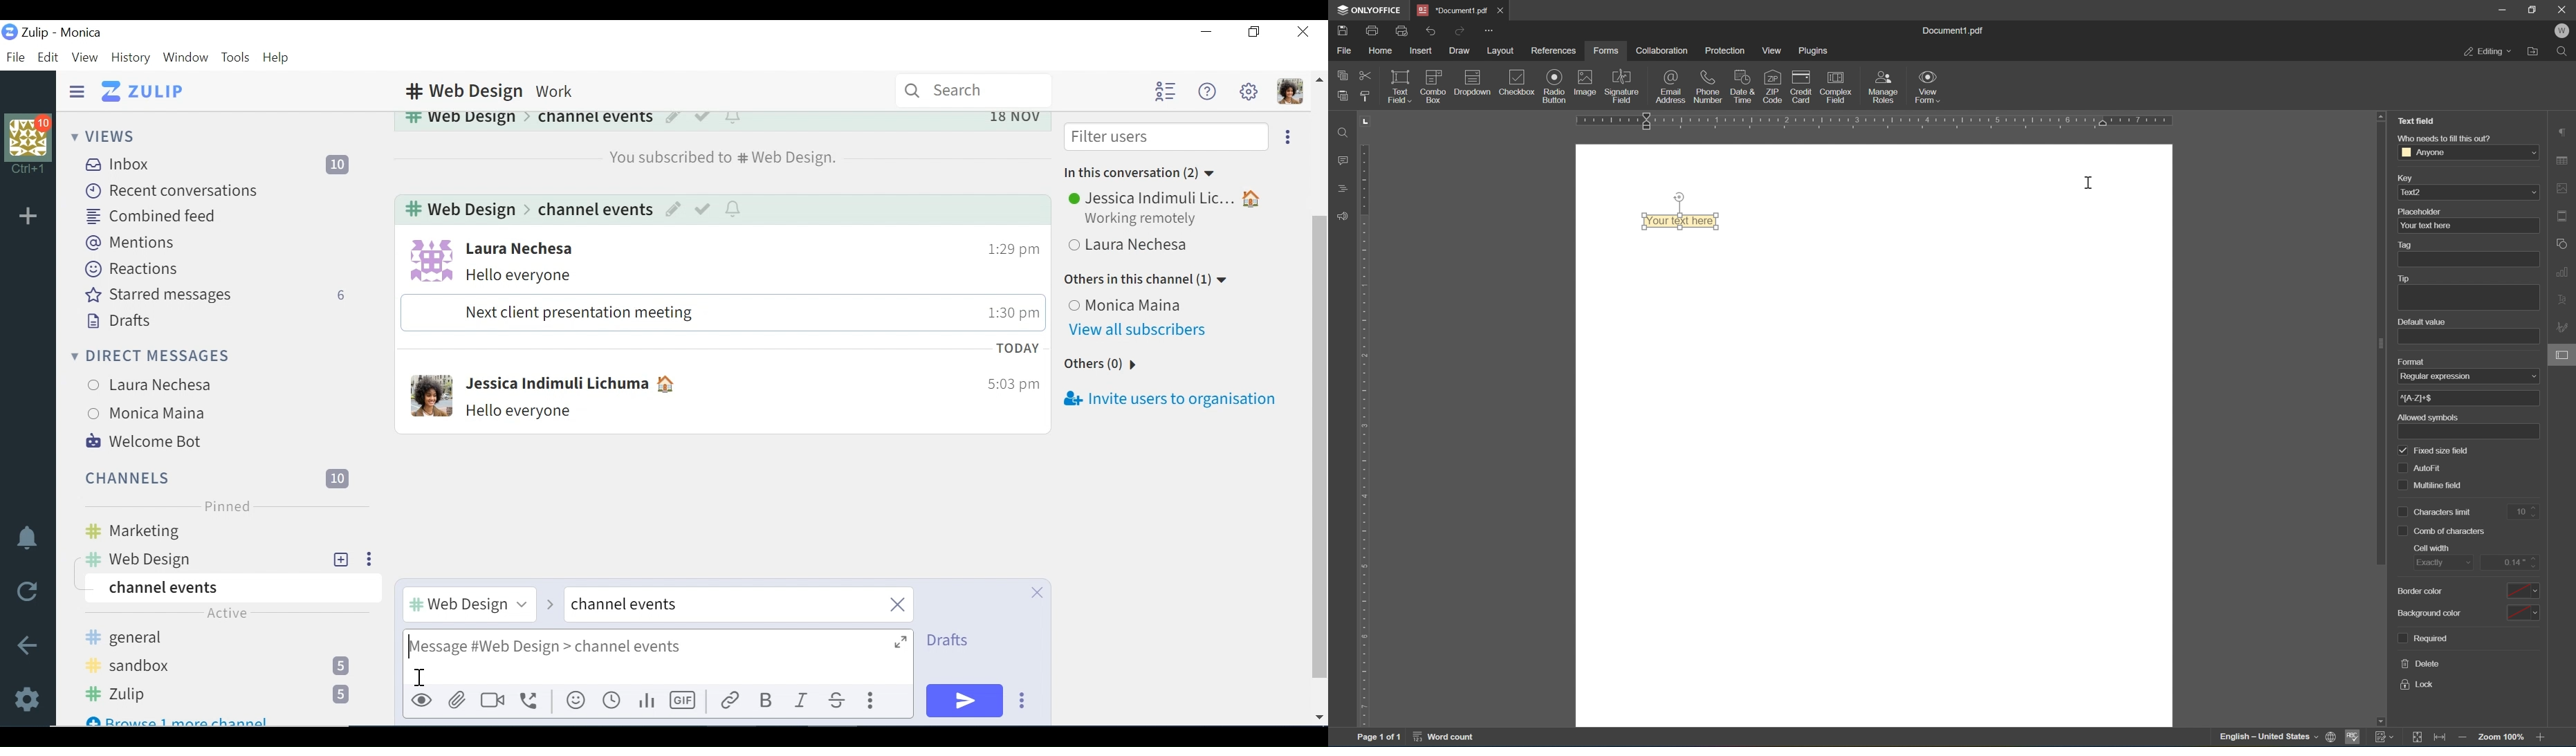 This screenshot has height=756, width=2576. Describe the element at coordinates (367, 559) in the screenshot. I see `Ellipsis` at that location.